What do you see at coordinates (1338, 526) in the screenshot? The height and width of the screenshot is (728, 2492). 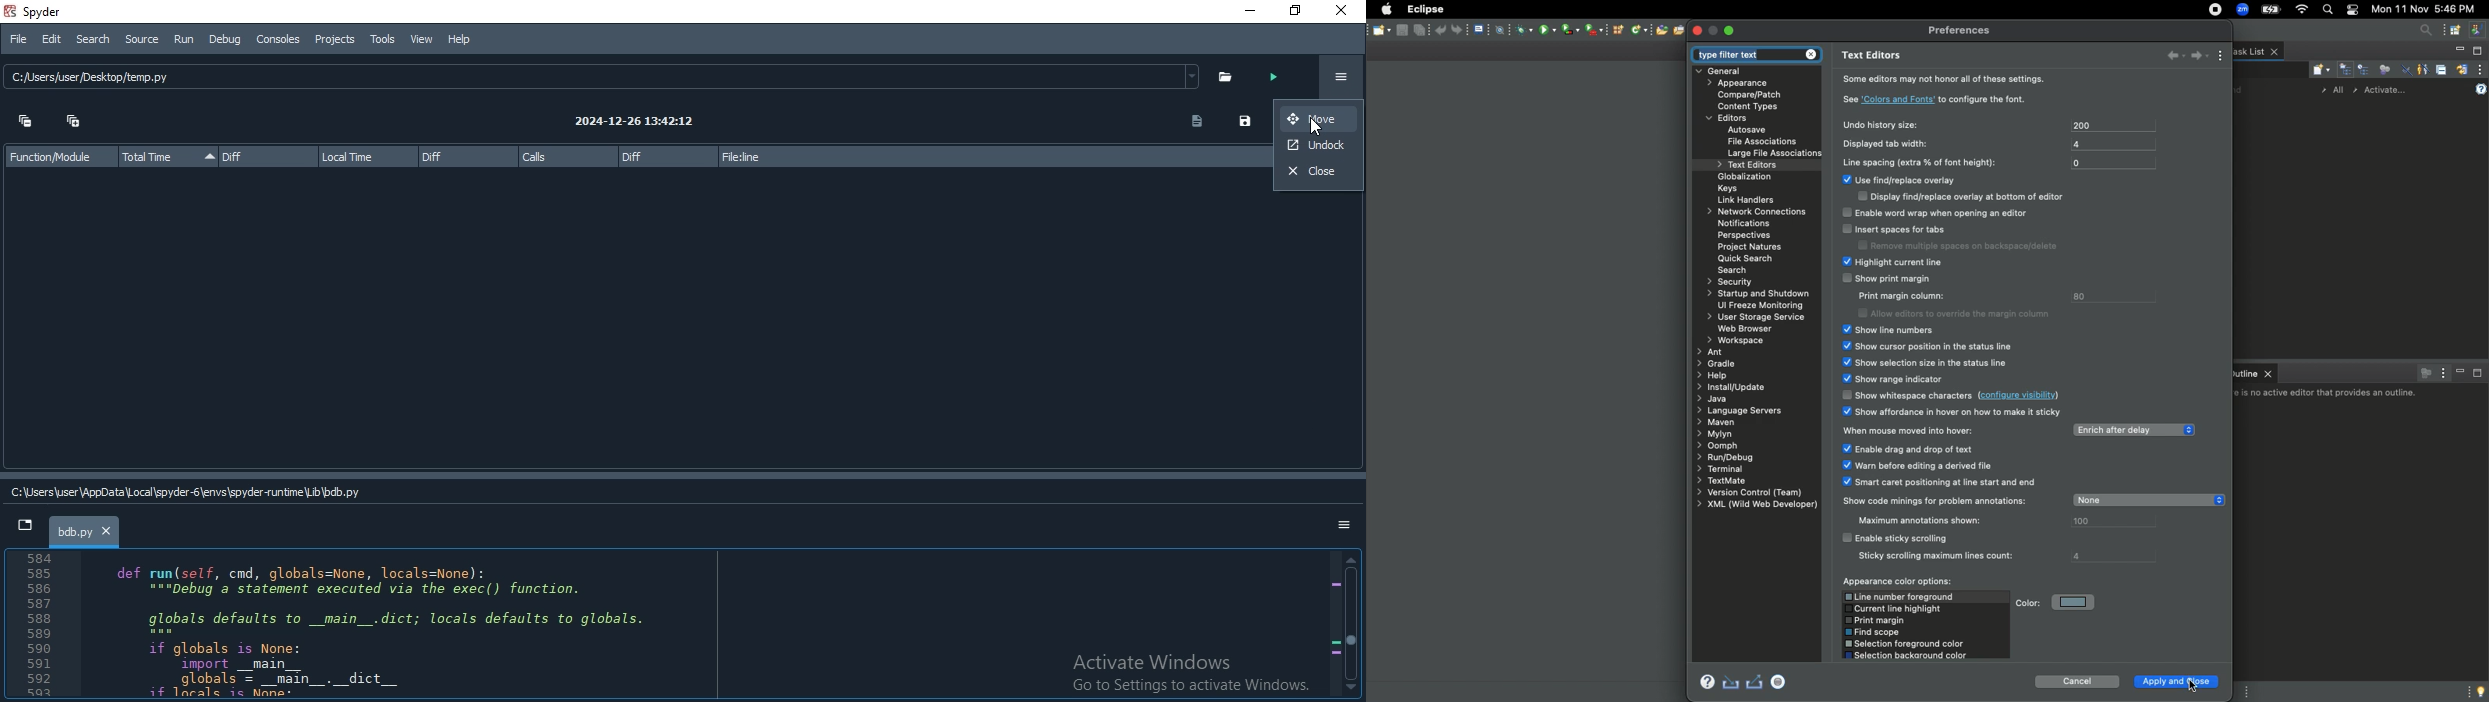 I see `options` at bounding box center [1338, 526].